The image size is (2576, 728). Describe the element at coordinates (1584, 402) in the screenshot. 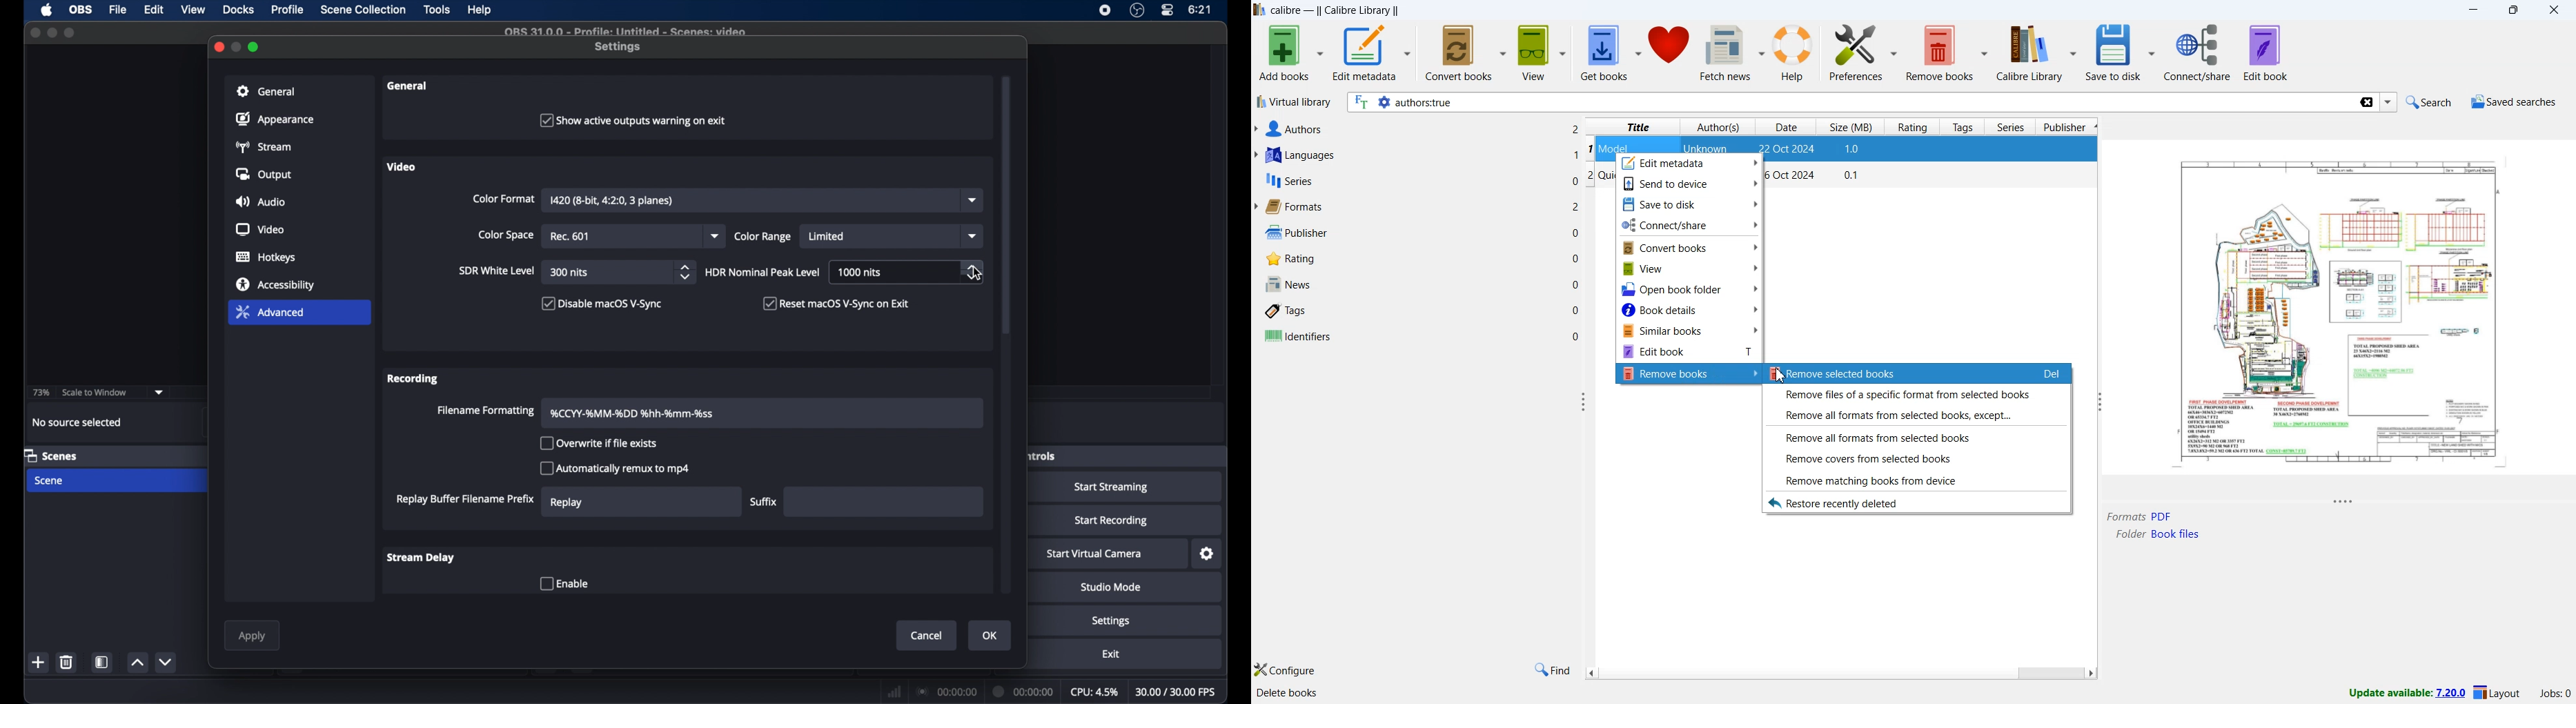

I see `customize width` at that location.